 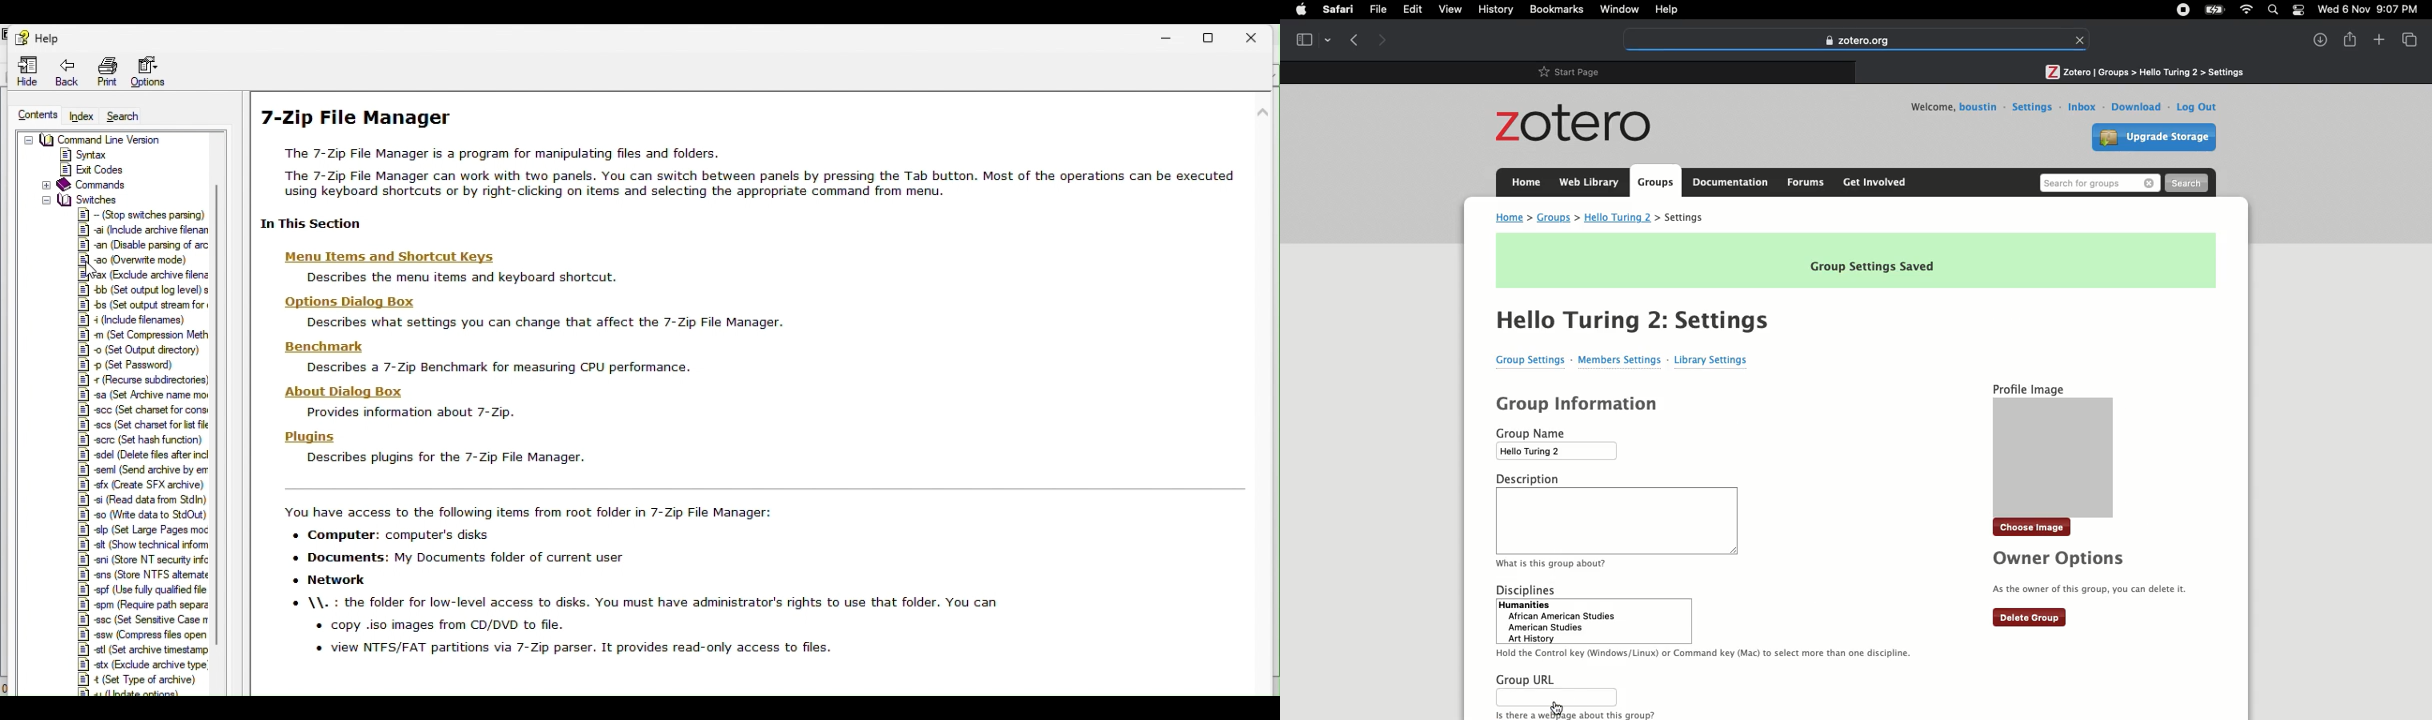 What do you see at coordinates (1557, 10) in the screenshot?
I see `Bookmarks` at bounding box center [1557, 10].